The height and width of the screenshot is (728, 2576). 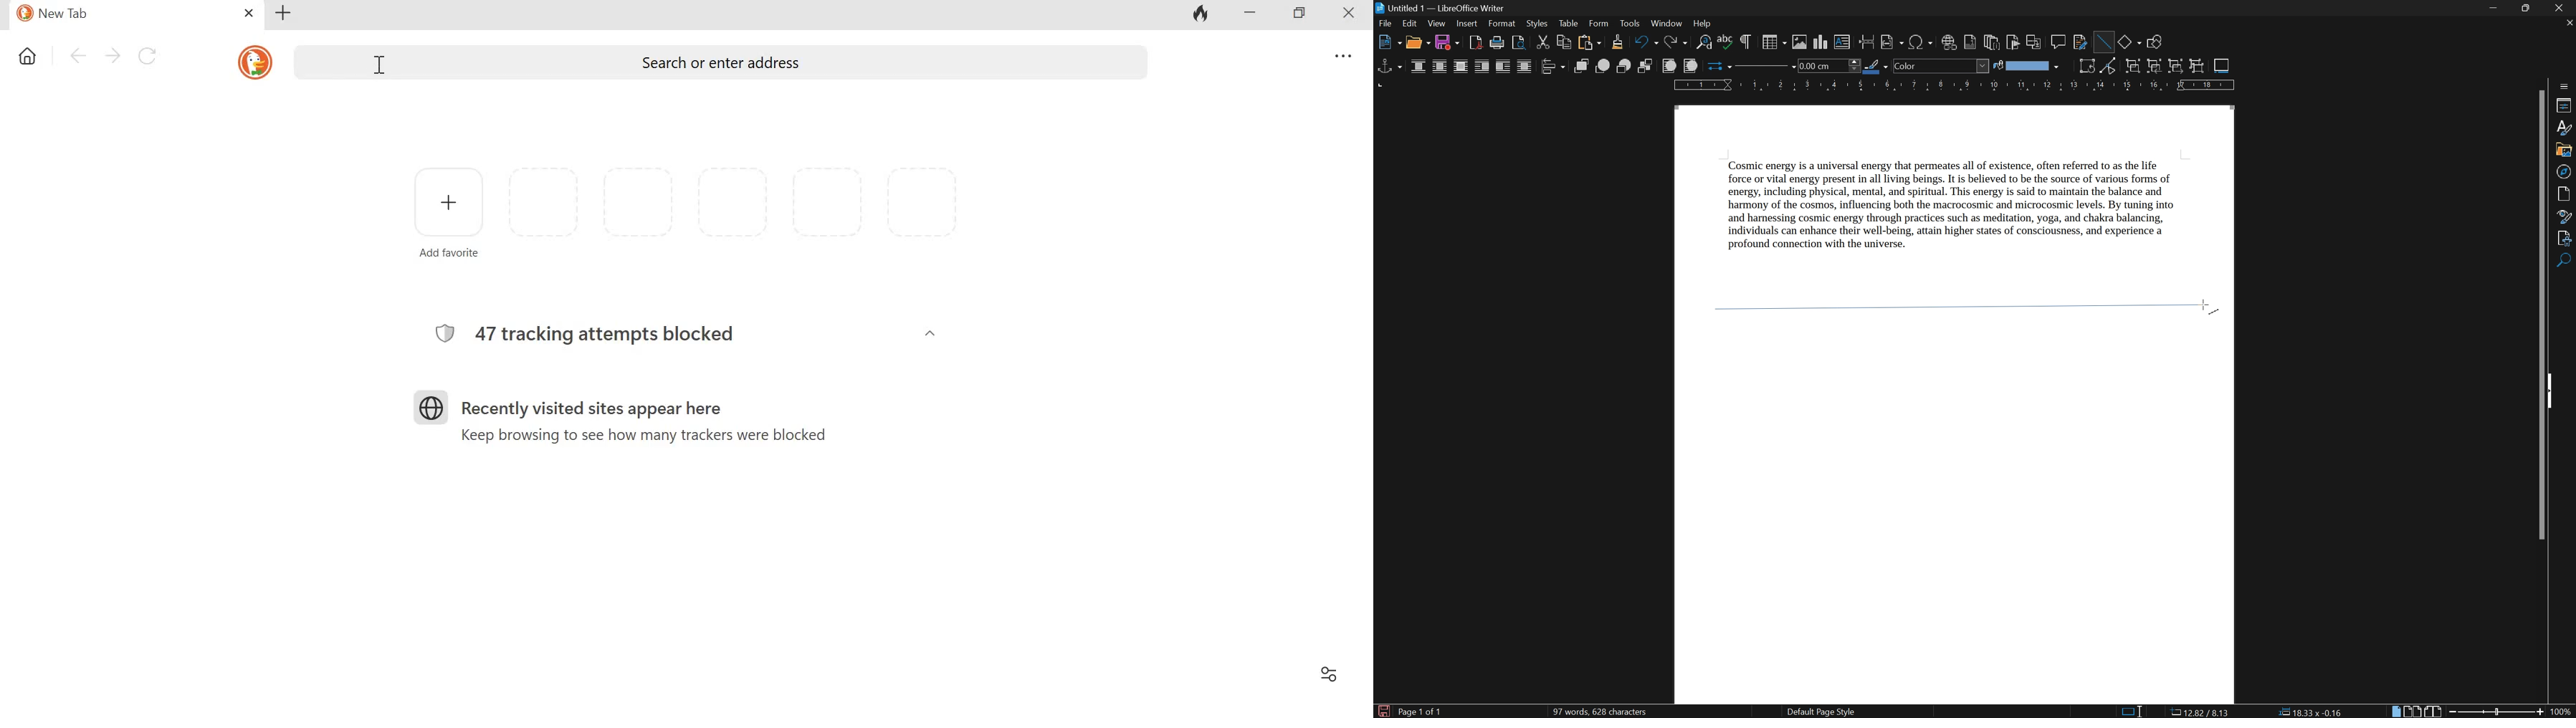 What do you see at coordinates (2564, 8) in the screenshot?
I see `close` at bounding box center [2564, 8].